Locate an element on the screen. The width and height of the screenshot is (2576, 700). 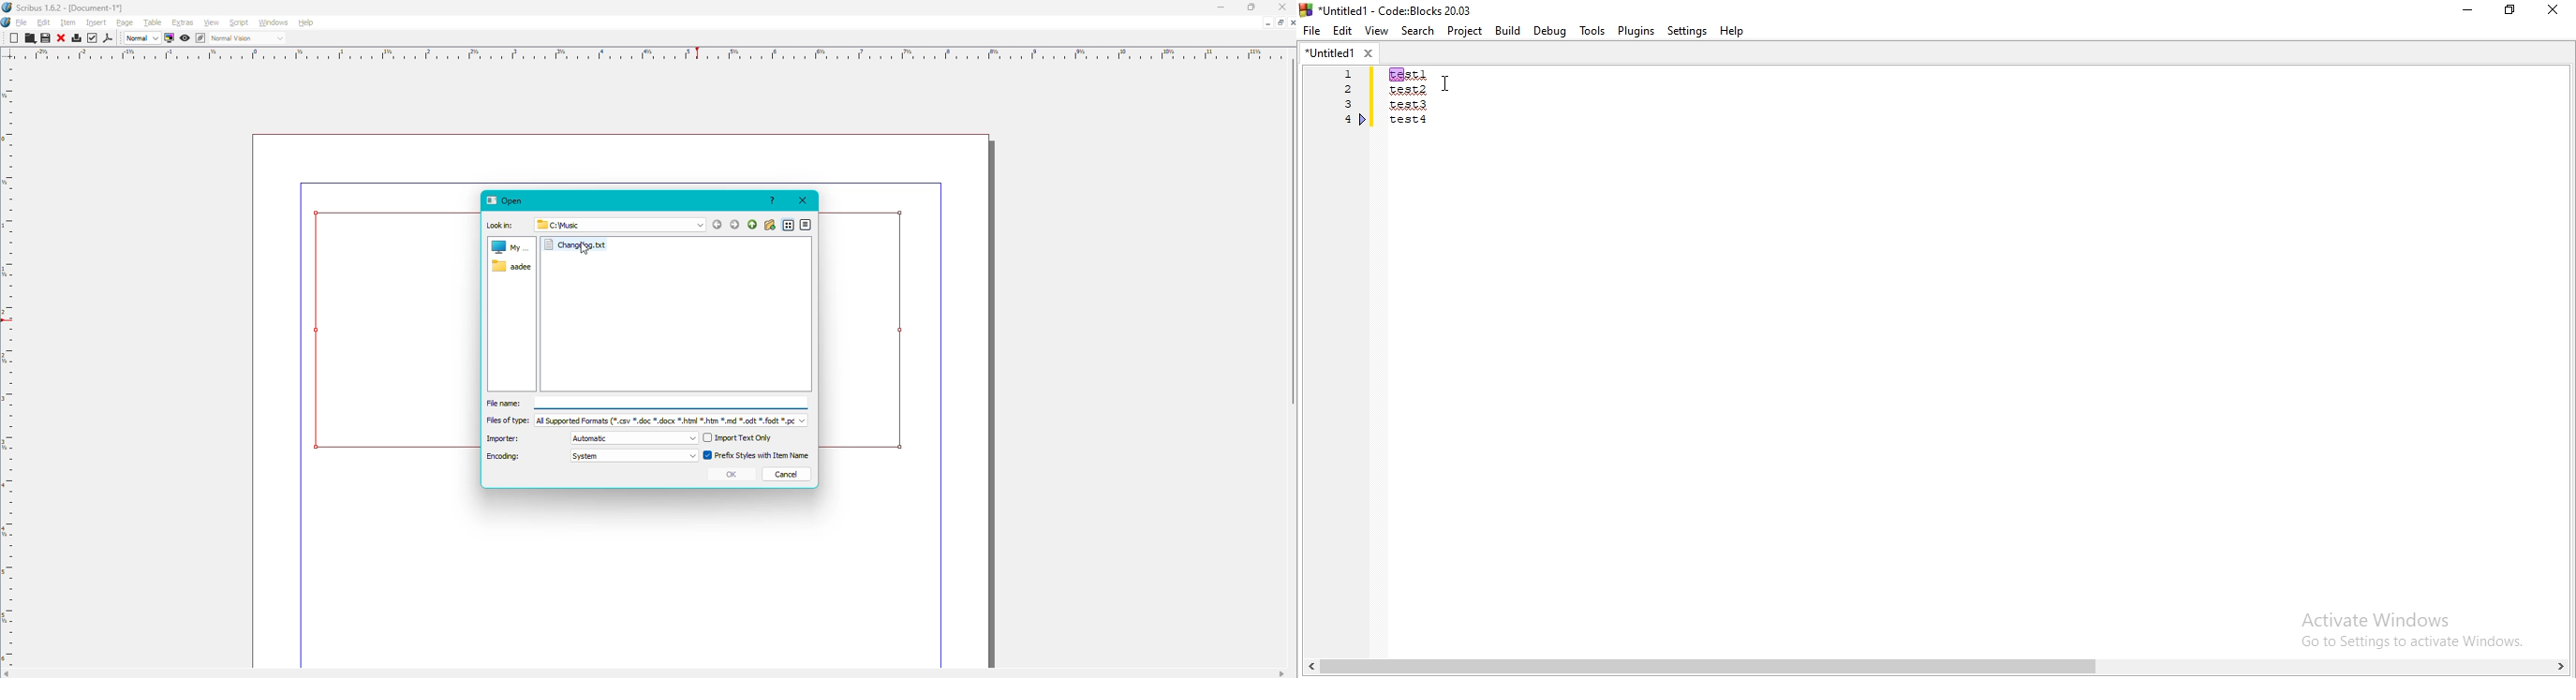
Look in is located at coordinates (502, 225).